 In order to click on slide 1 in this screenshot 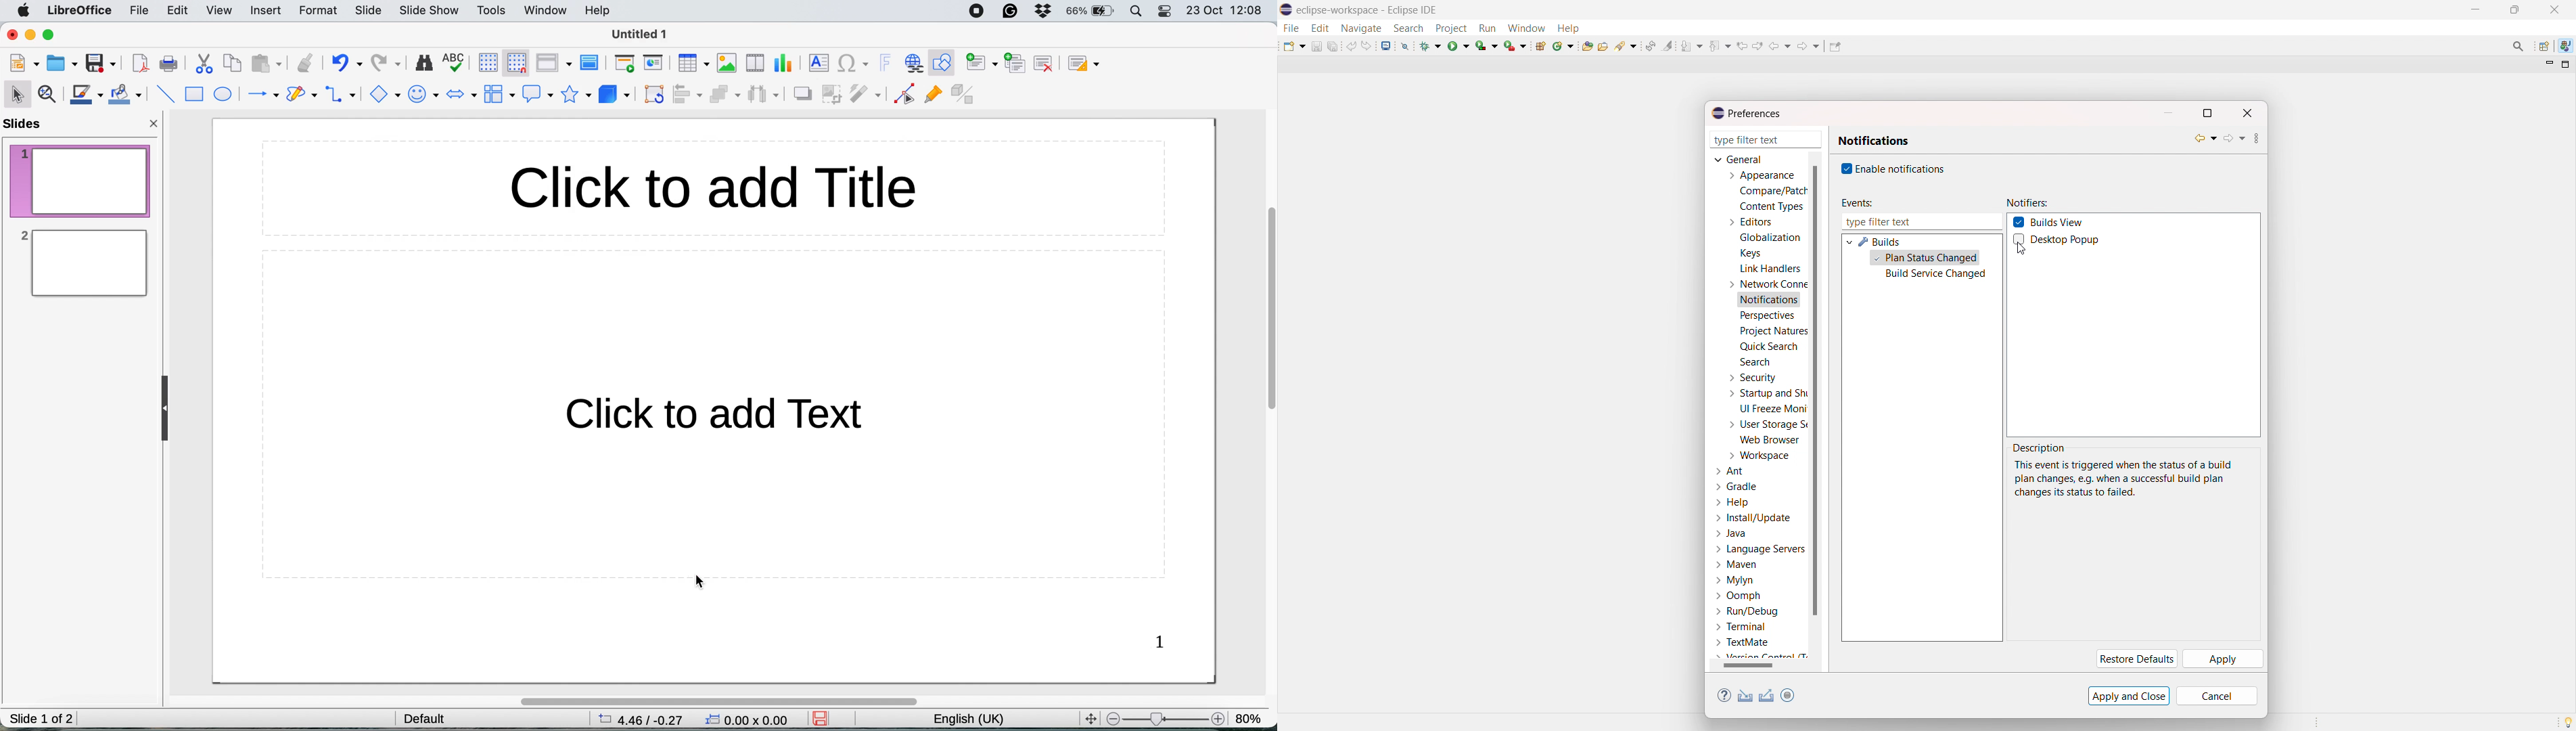, I will do `click(80, 180)`.